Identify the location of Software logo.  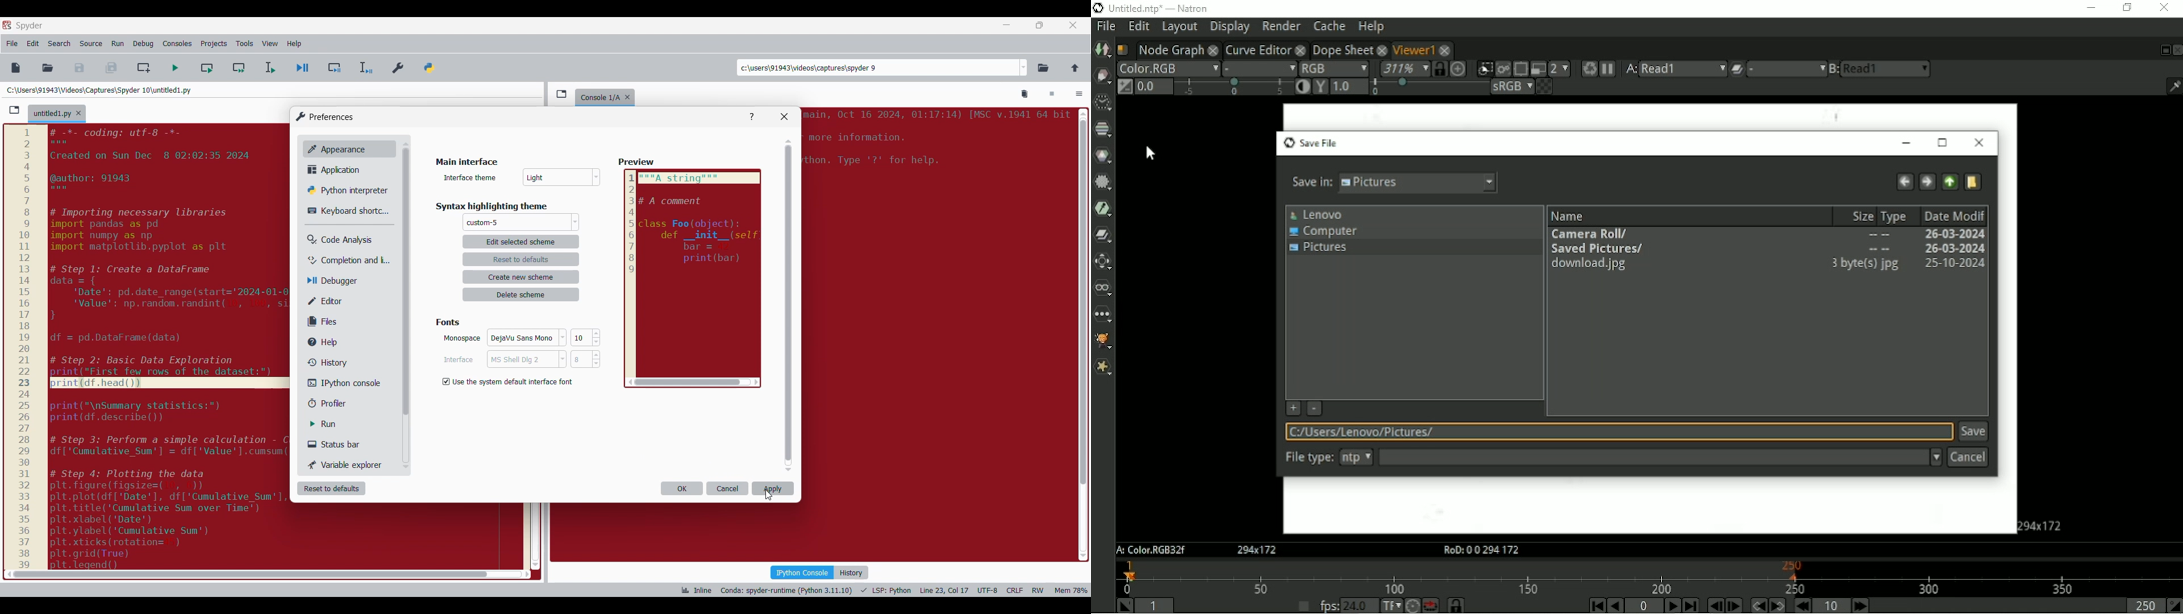
(7, 24).